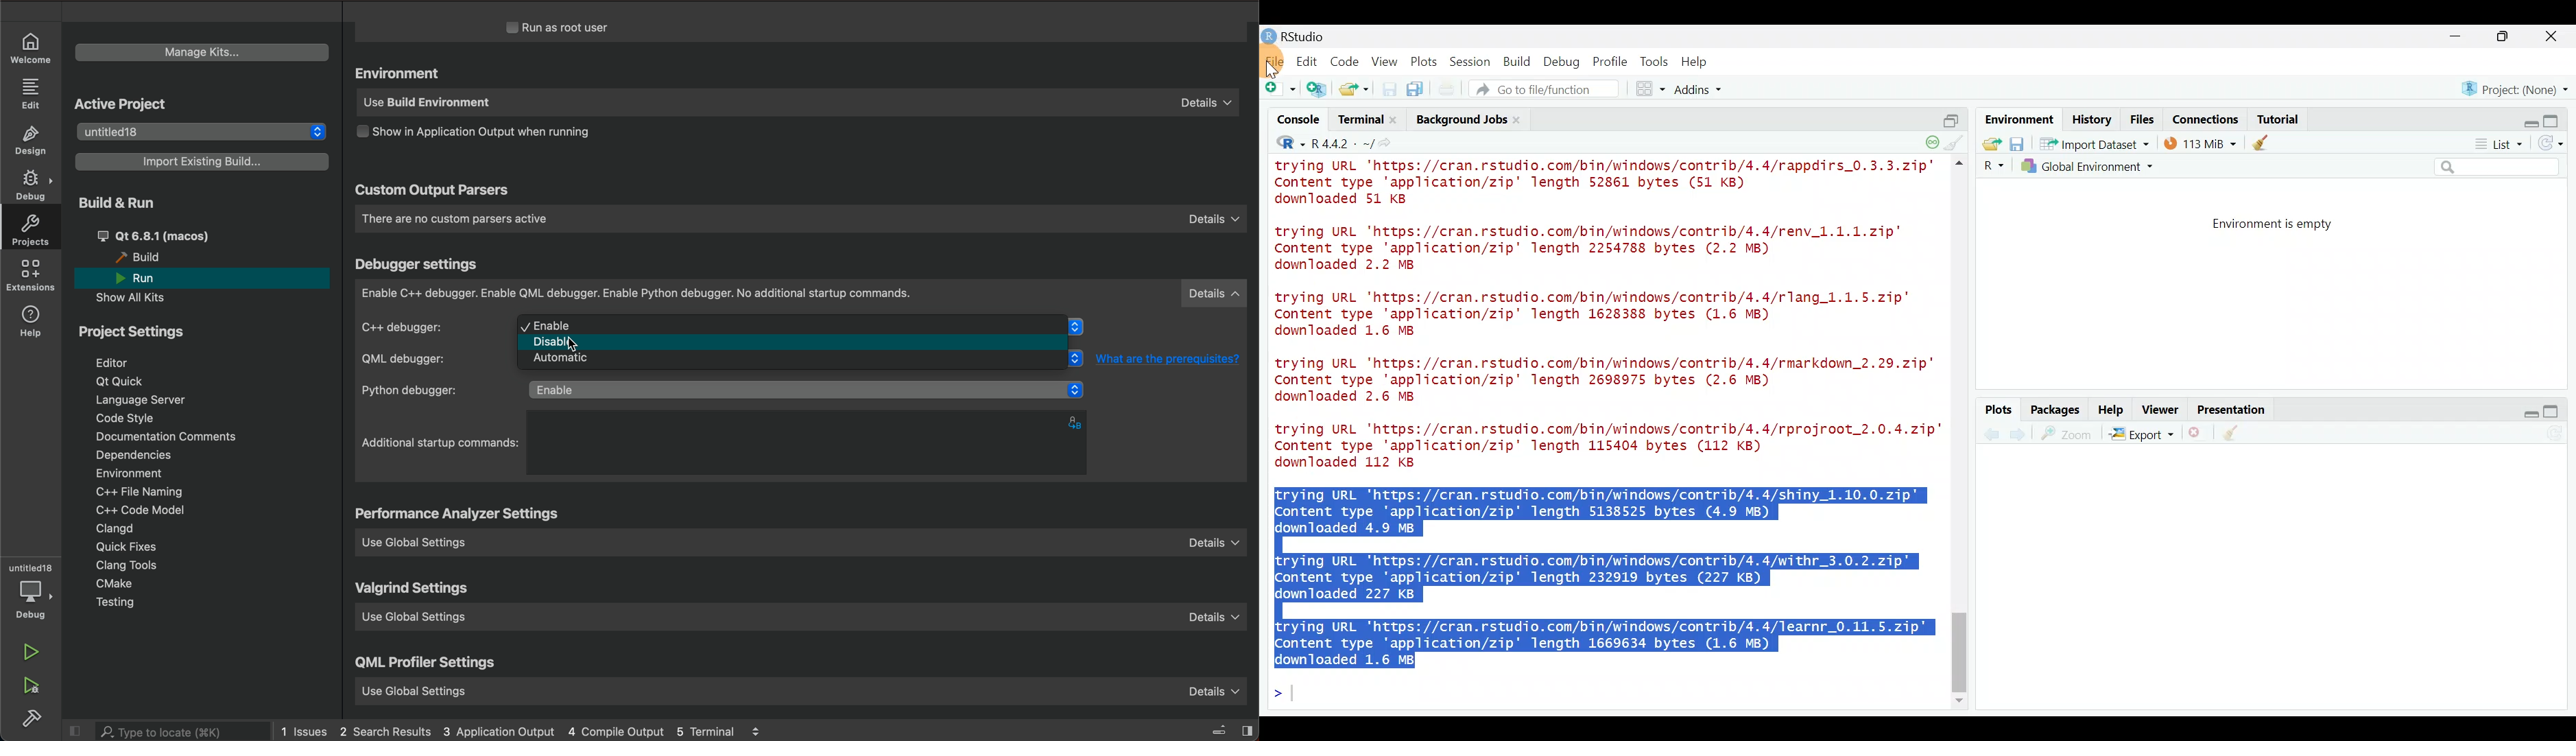 The image size is (2576, 756). I want to click on previous plot, so click(2021, 434).